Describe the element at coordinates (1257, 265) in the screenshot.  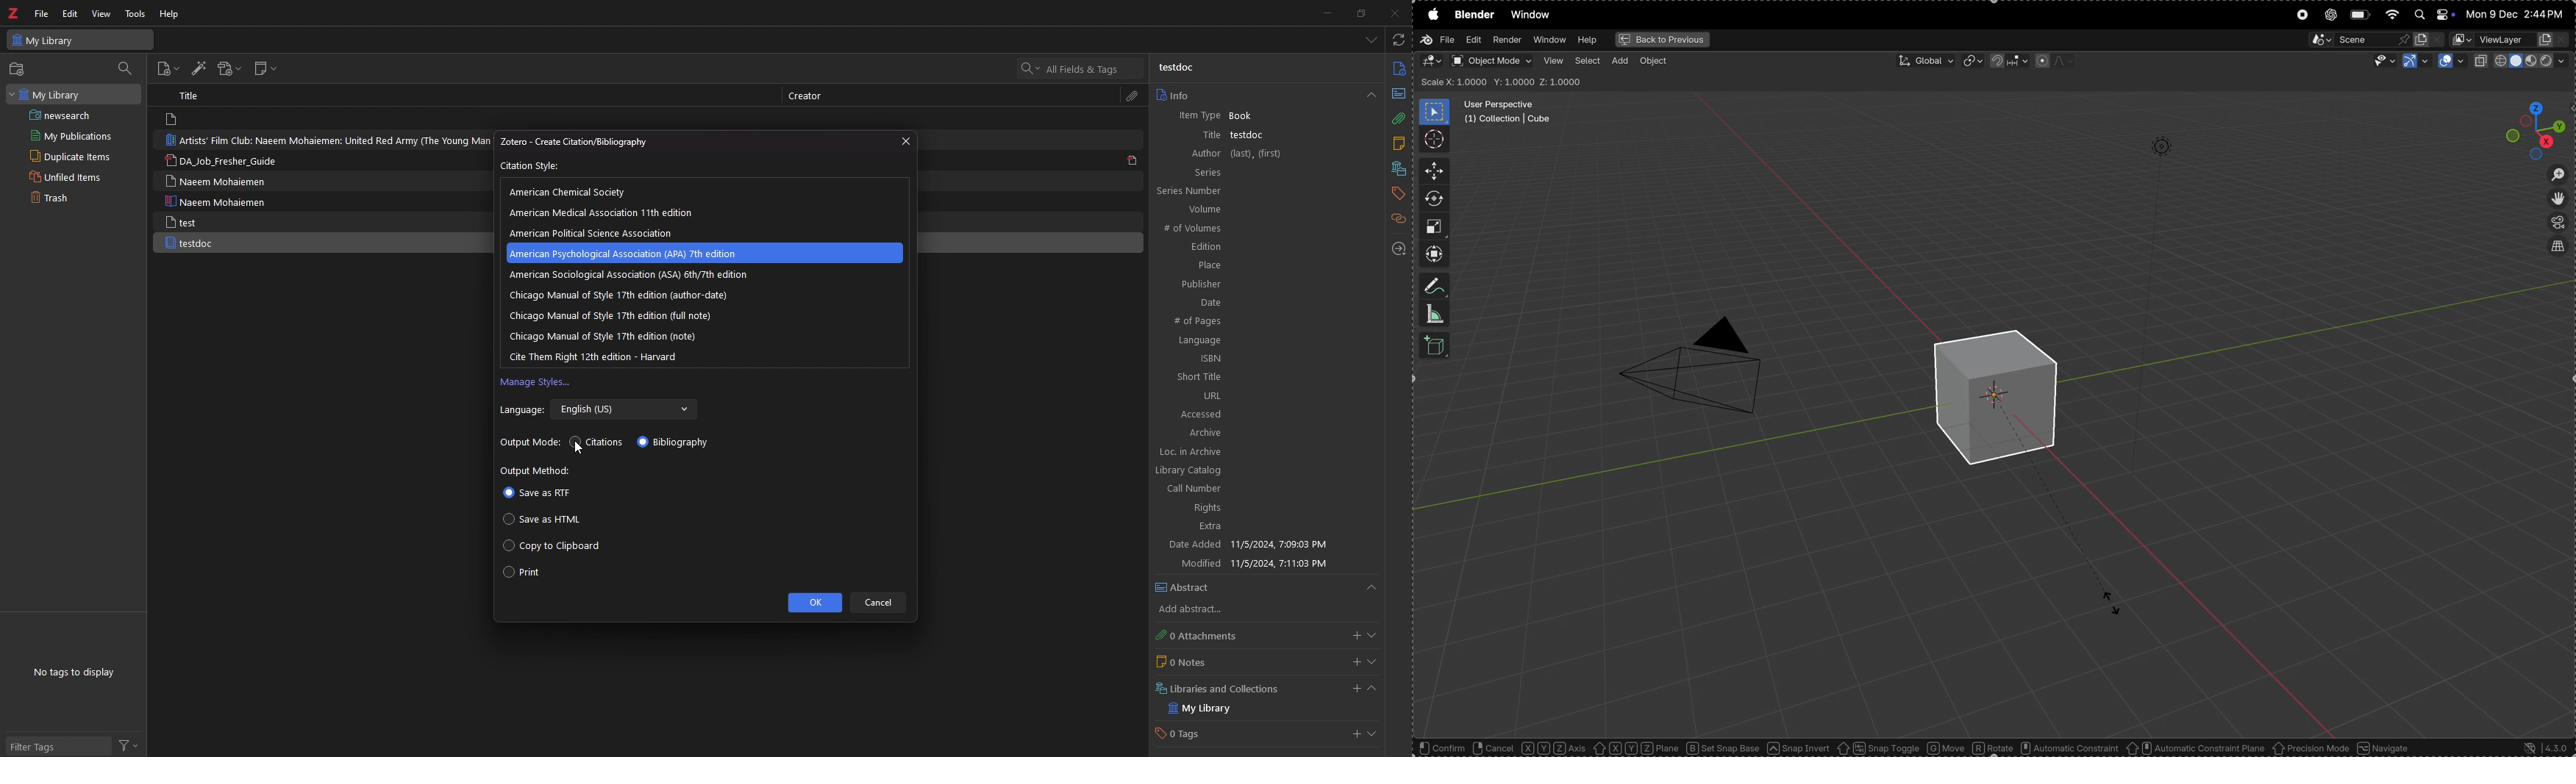
I see `Place` at that location.